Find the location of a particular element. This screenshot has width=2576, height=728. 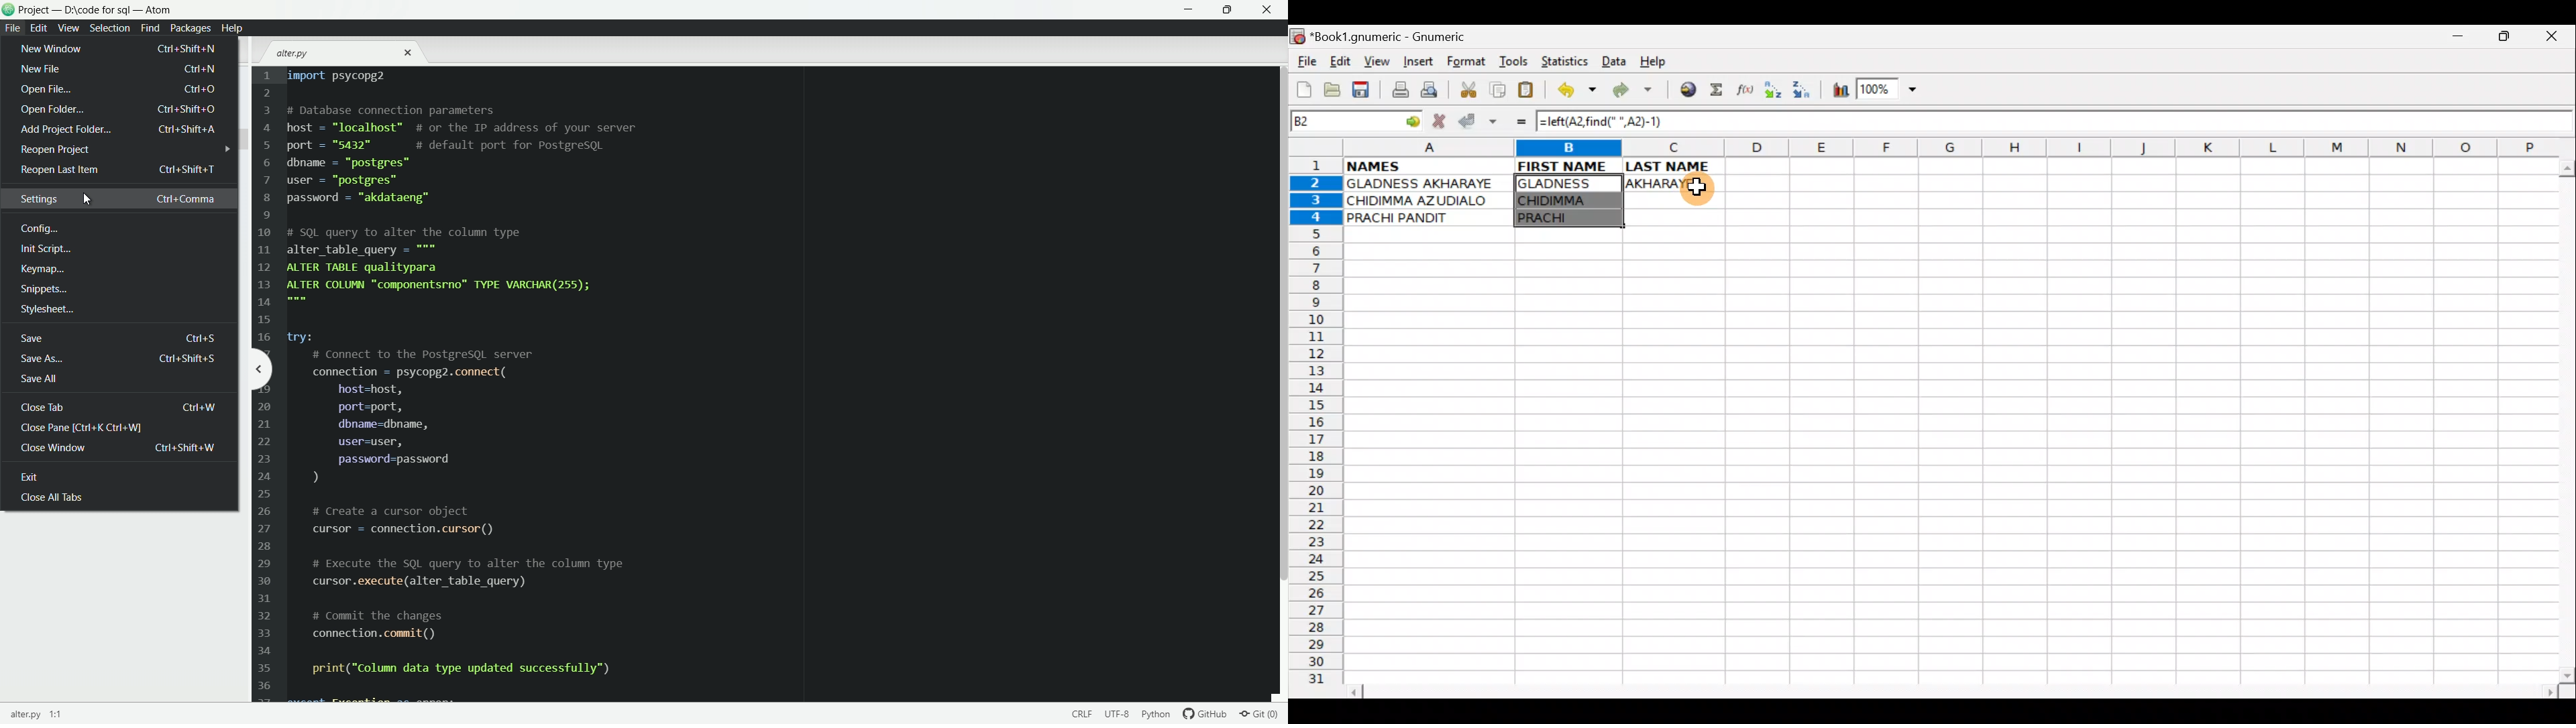

CHIDIMMA is located at coordinates (1568, 199).